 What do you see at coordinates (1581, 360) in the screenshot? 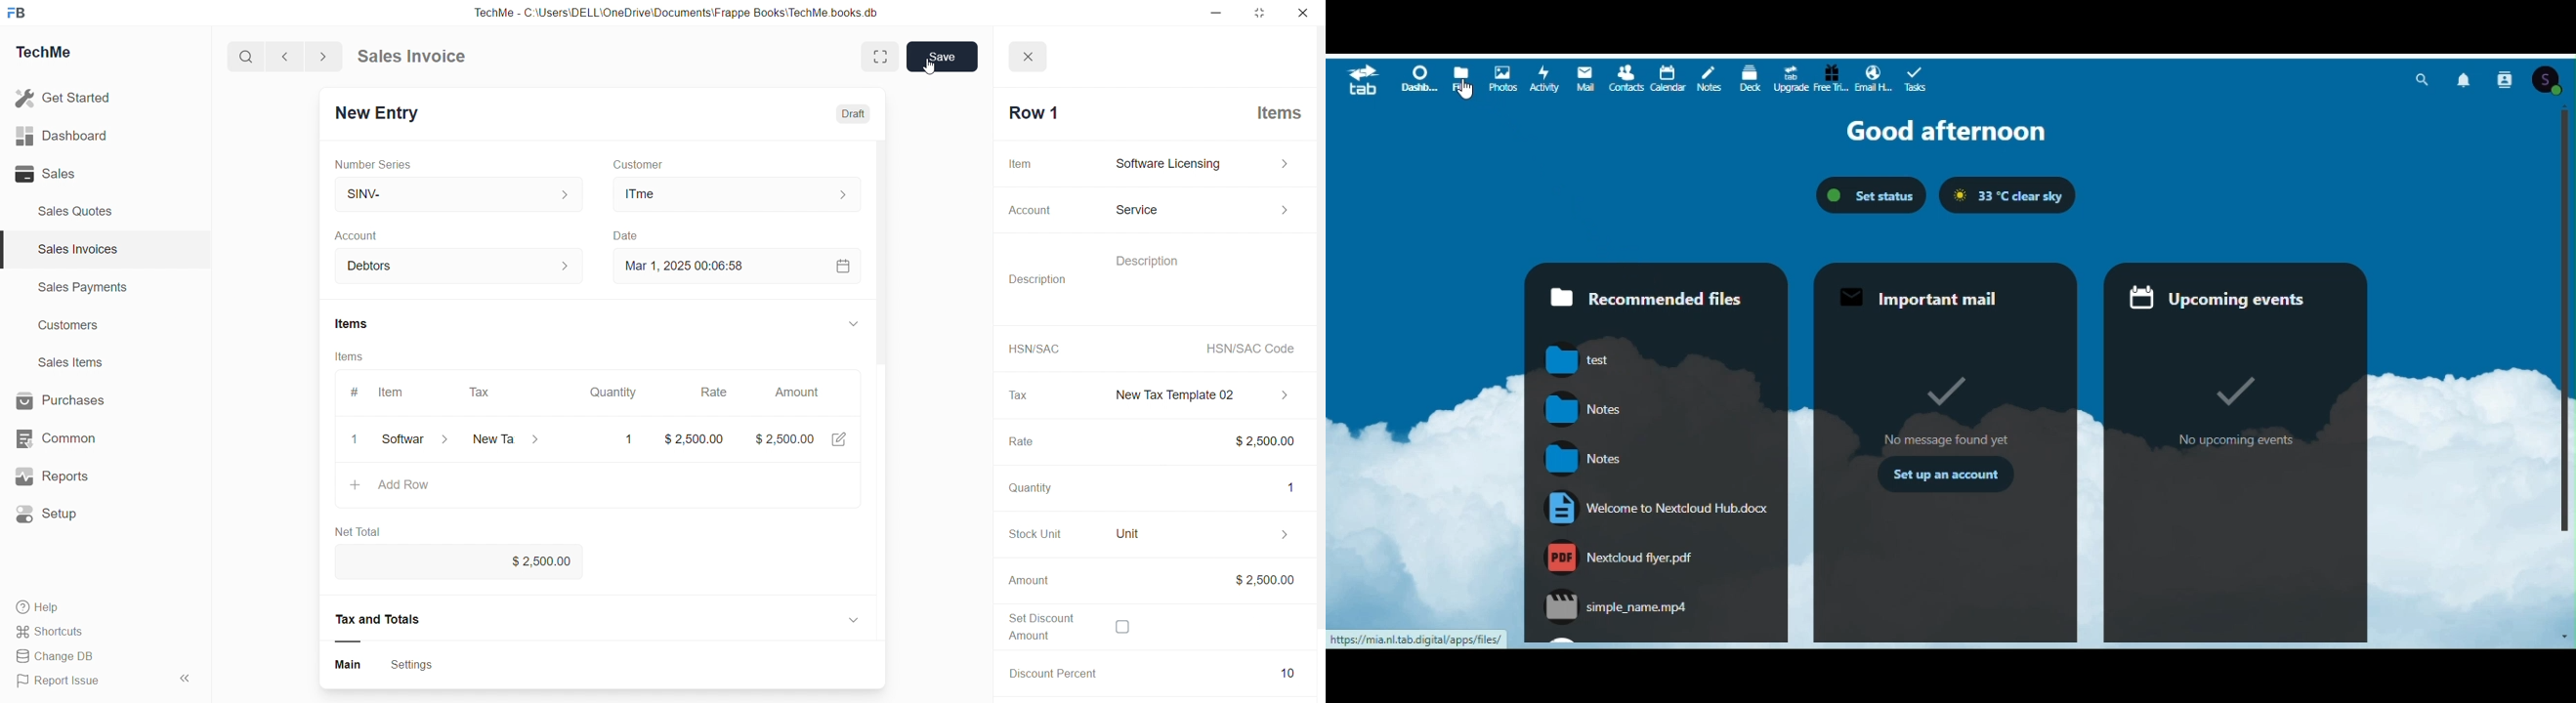
I see `test` at bounding box center [1581, 360].